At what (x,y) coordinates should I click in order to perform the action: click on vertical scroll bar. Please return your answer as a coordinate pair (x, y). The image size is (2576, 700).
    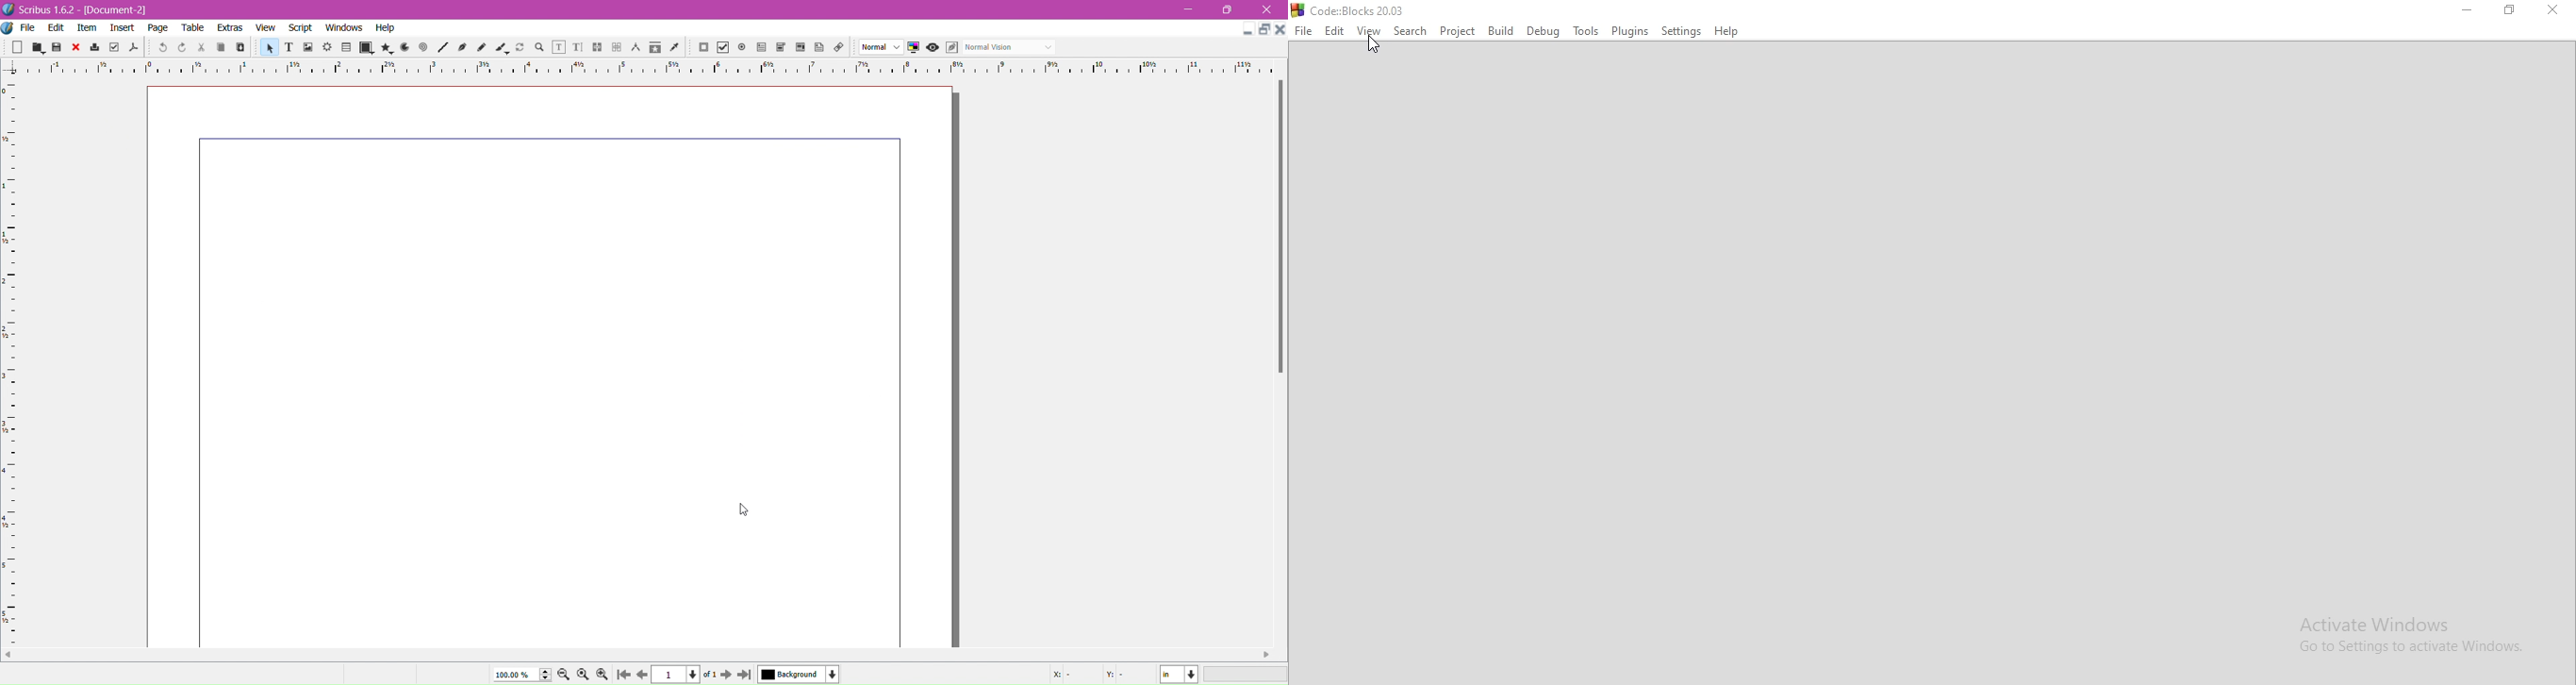
    Looking at the image, I should click on (645, 655).